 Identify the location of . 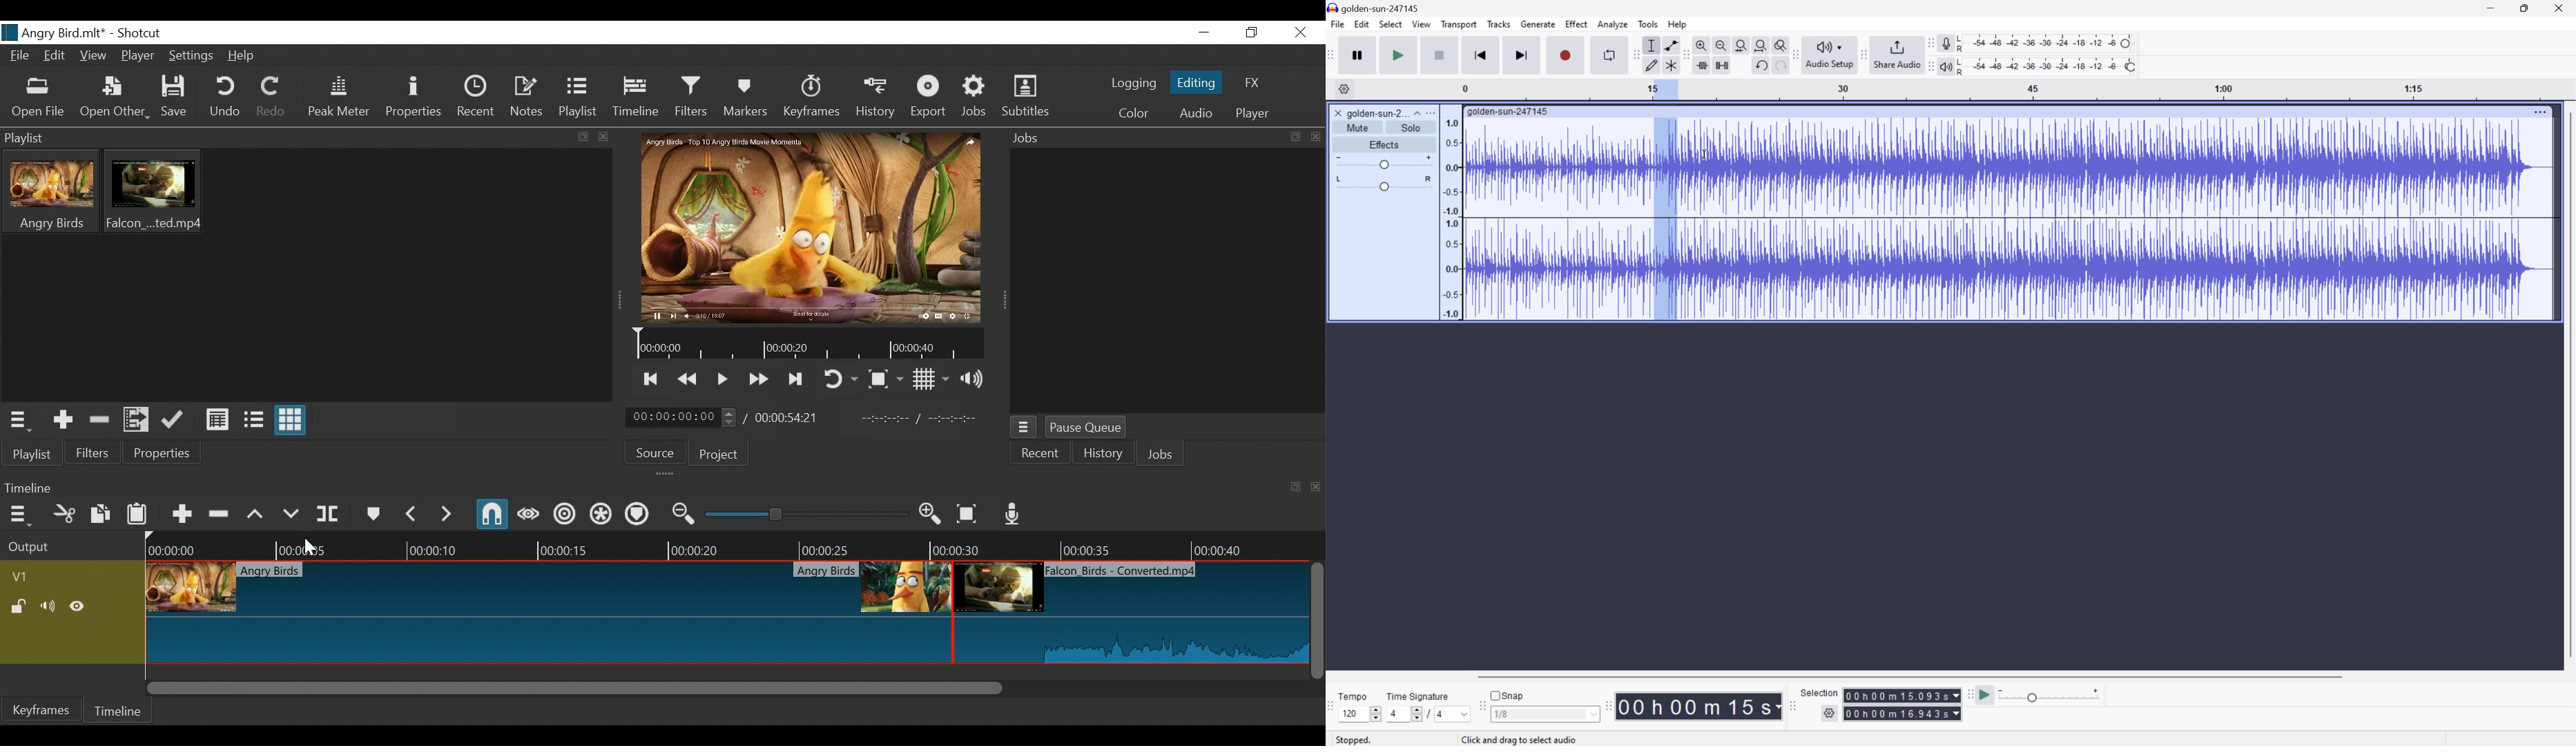
(1375, 113).